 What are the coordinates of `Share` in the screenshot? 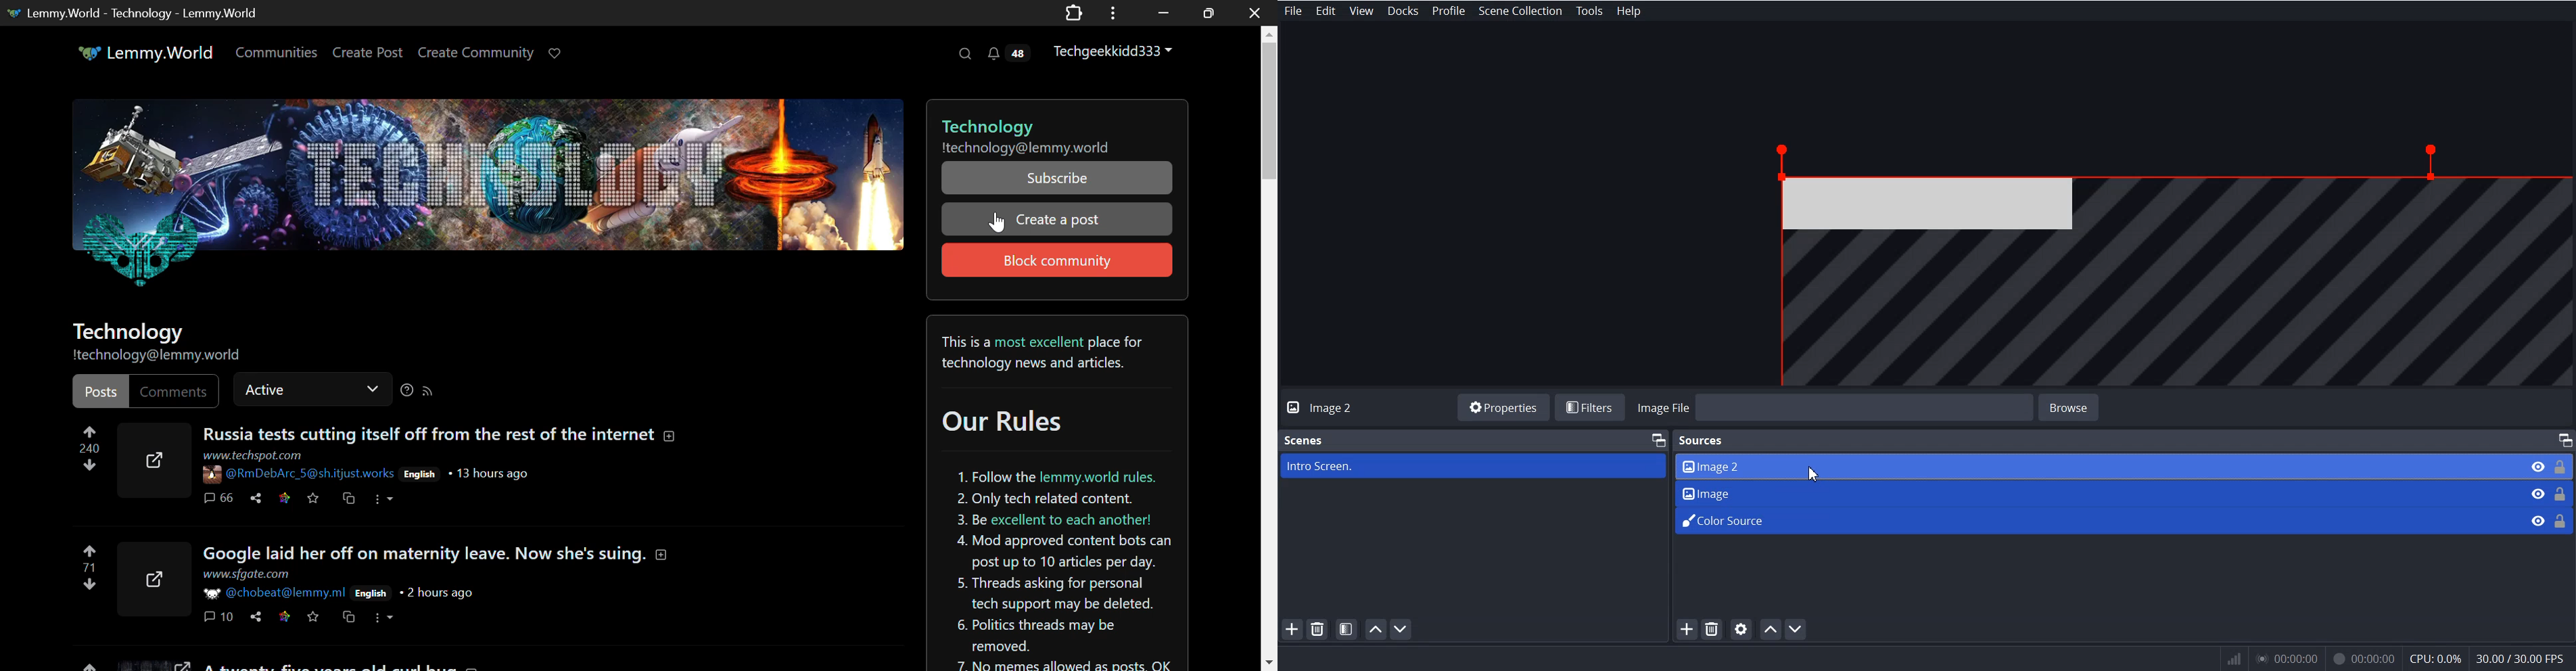 It's located at (257, 617).